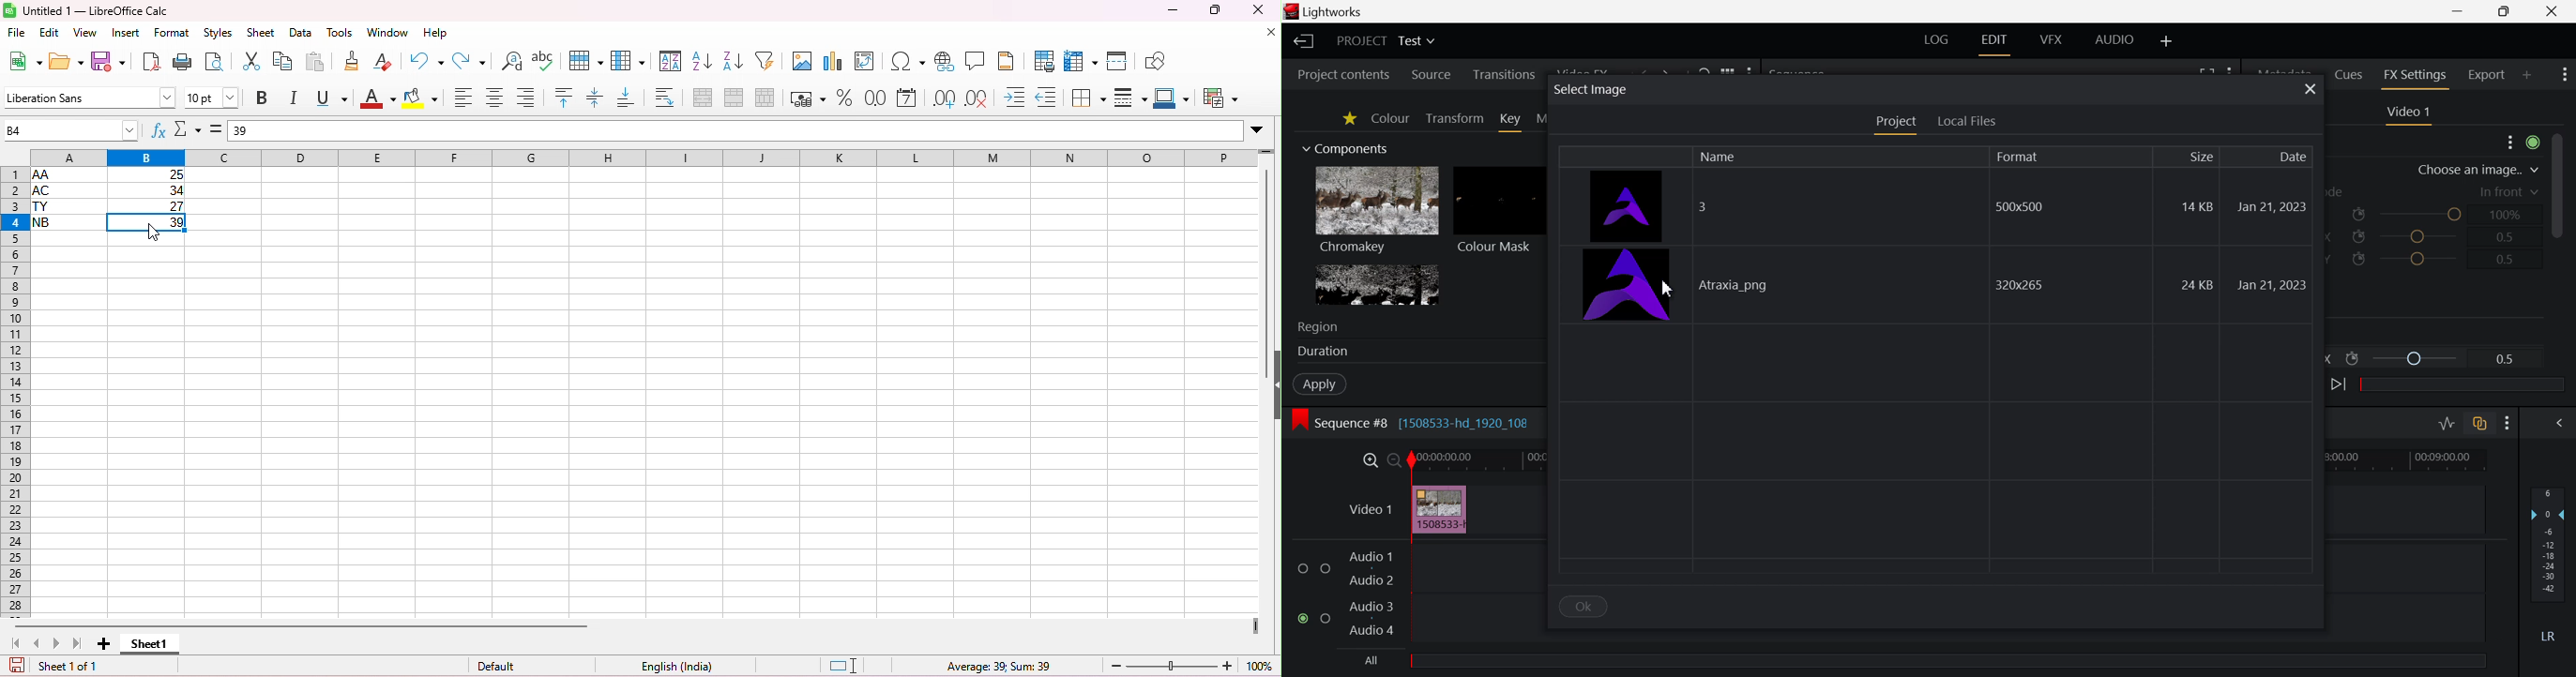 The width and height of the screenshot is (2576, 700). Describe the element at coordinates (2481, 425) in the screenshot. I see `Toggle auto track sync` at that location.